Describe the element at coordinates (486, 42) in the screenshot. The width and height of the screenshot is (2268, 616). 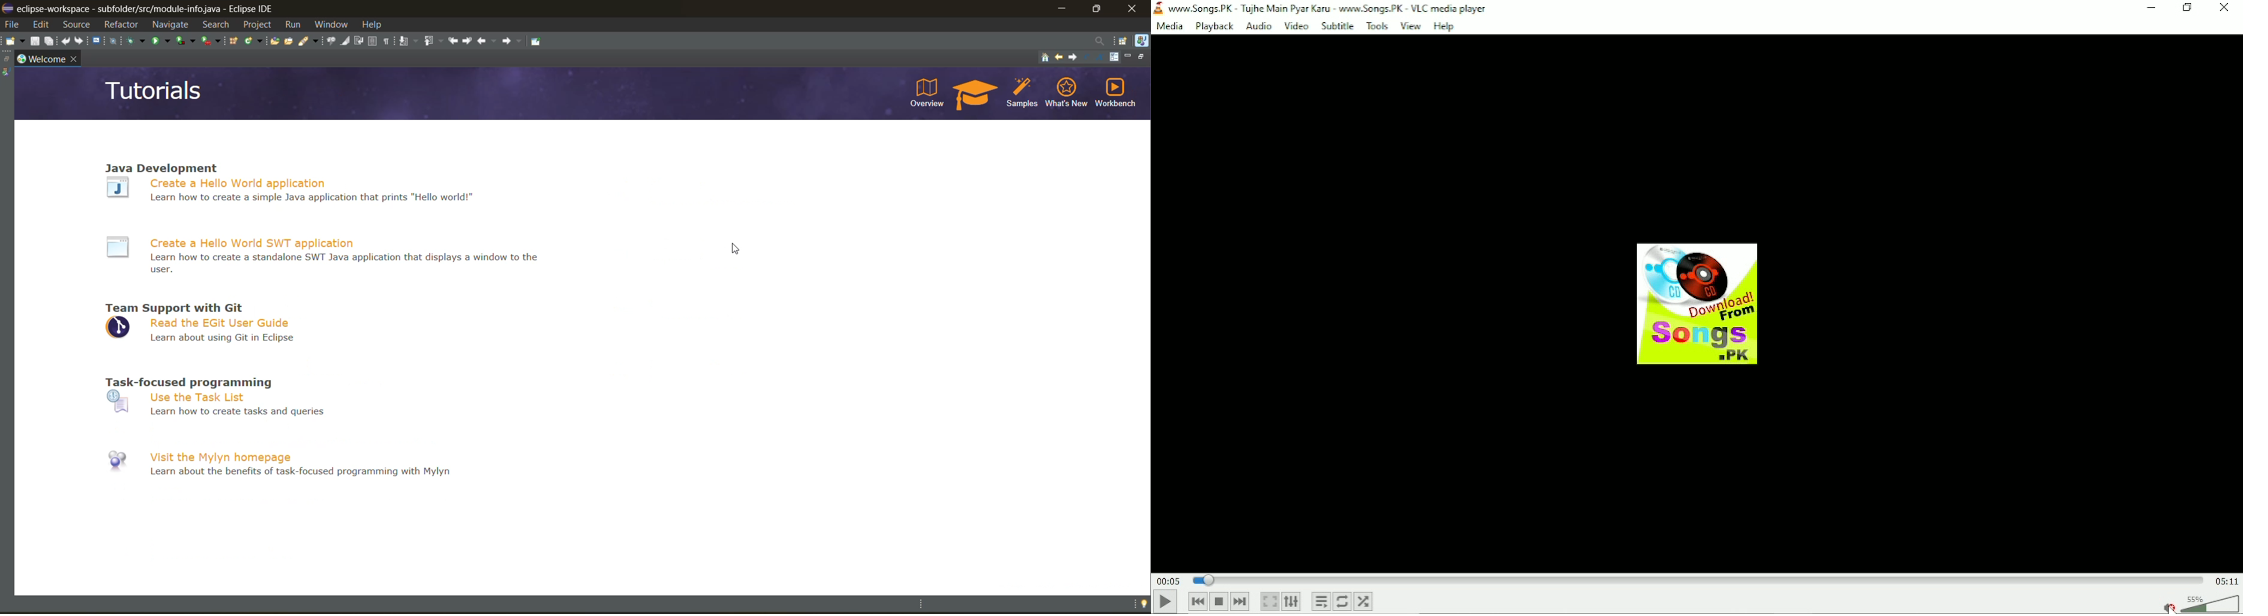
I see `back` at that location.